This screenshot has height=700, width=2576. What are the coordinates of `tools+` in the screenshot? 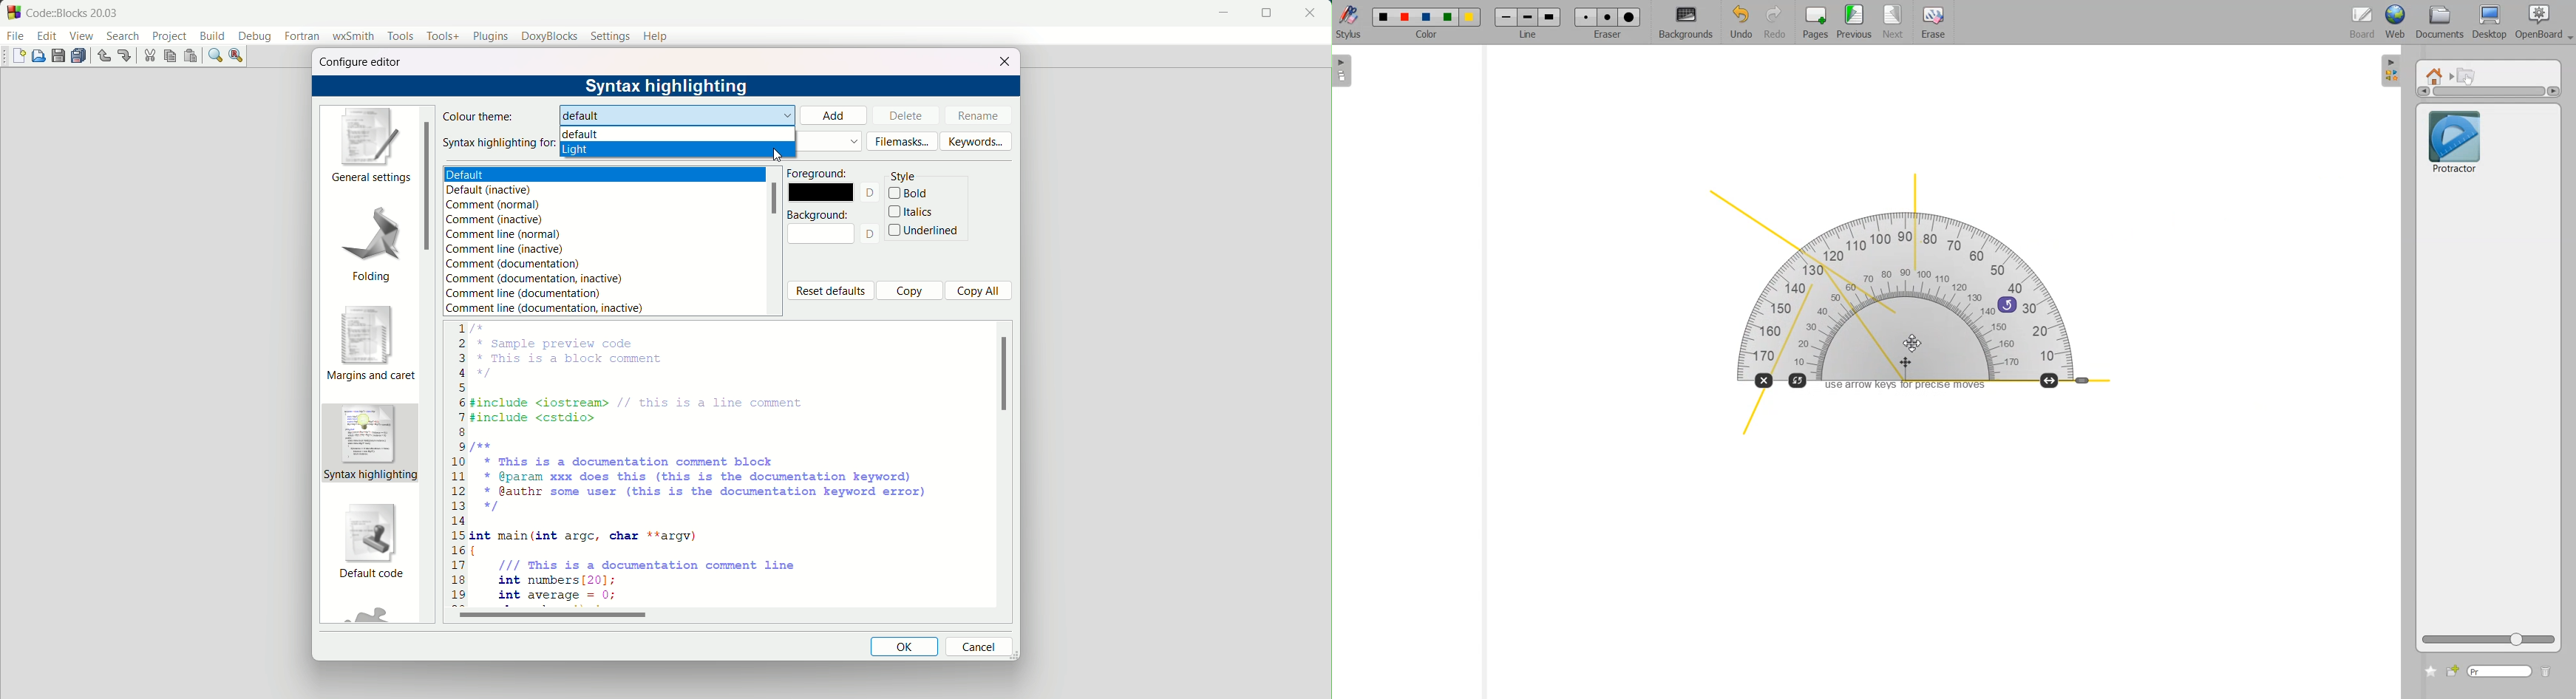 It's located at (441, 37).